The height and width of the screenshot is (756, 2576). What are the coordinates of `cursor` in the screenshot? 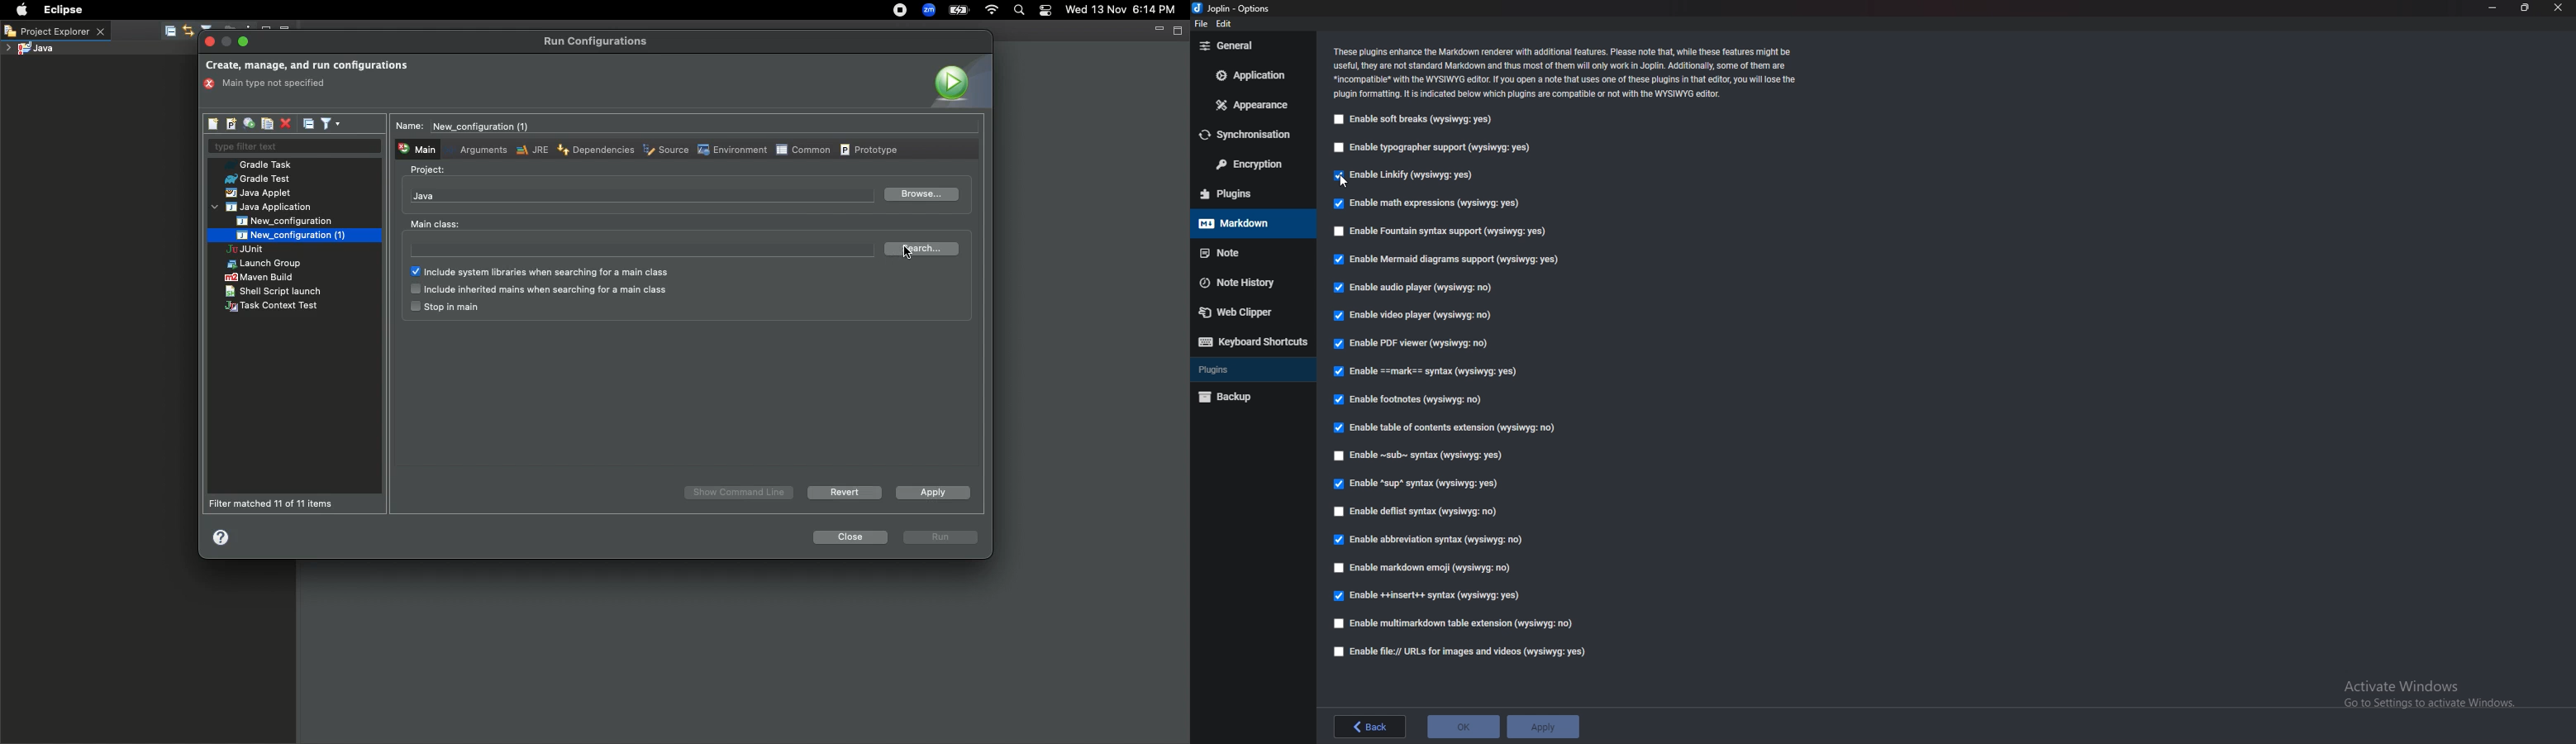 It's located at (1345, 180).